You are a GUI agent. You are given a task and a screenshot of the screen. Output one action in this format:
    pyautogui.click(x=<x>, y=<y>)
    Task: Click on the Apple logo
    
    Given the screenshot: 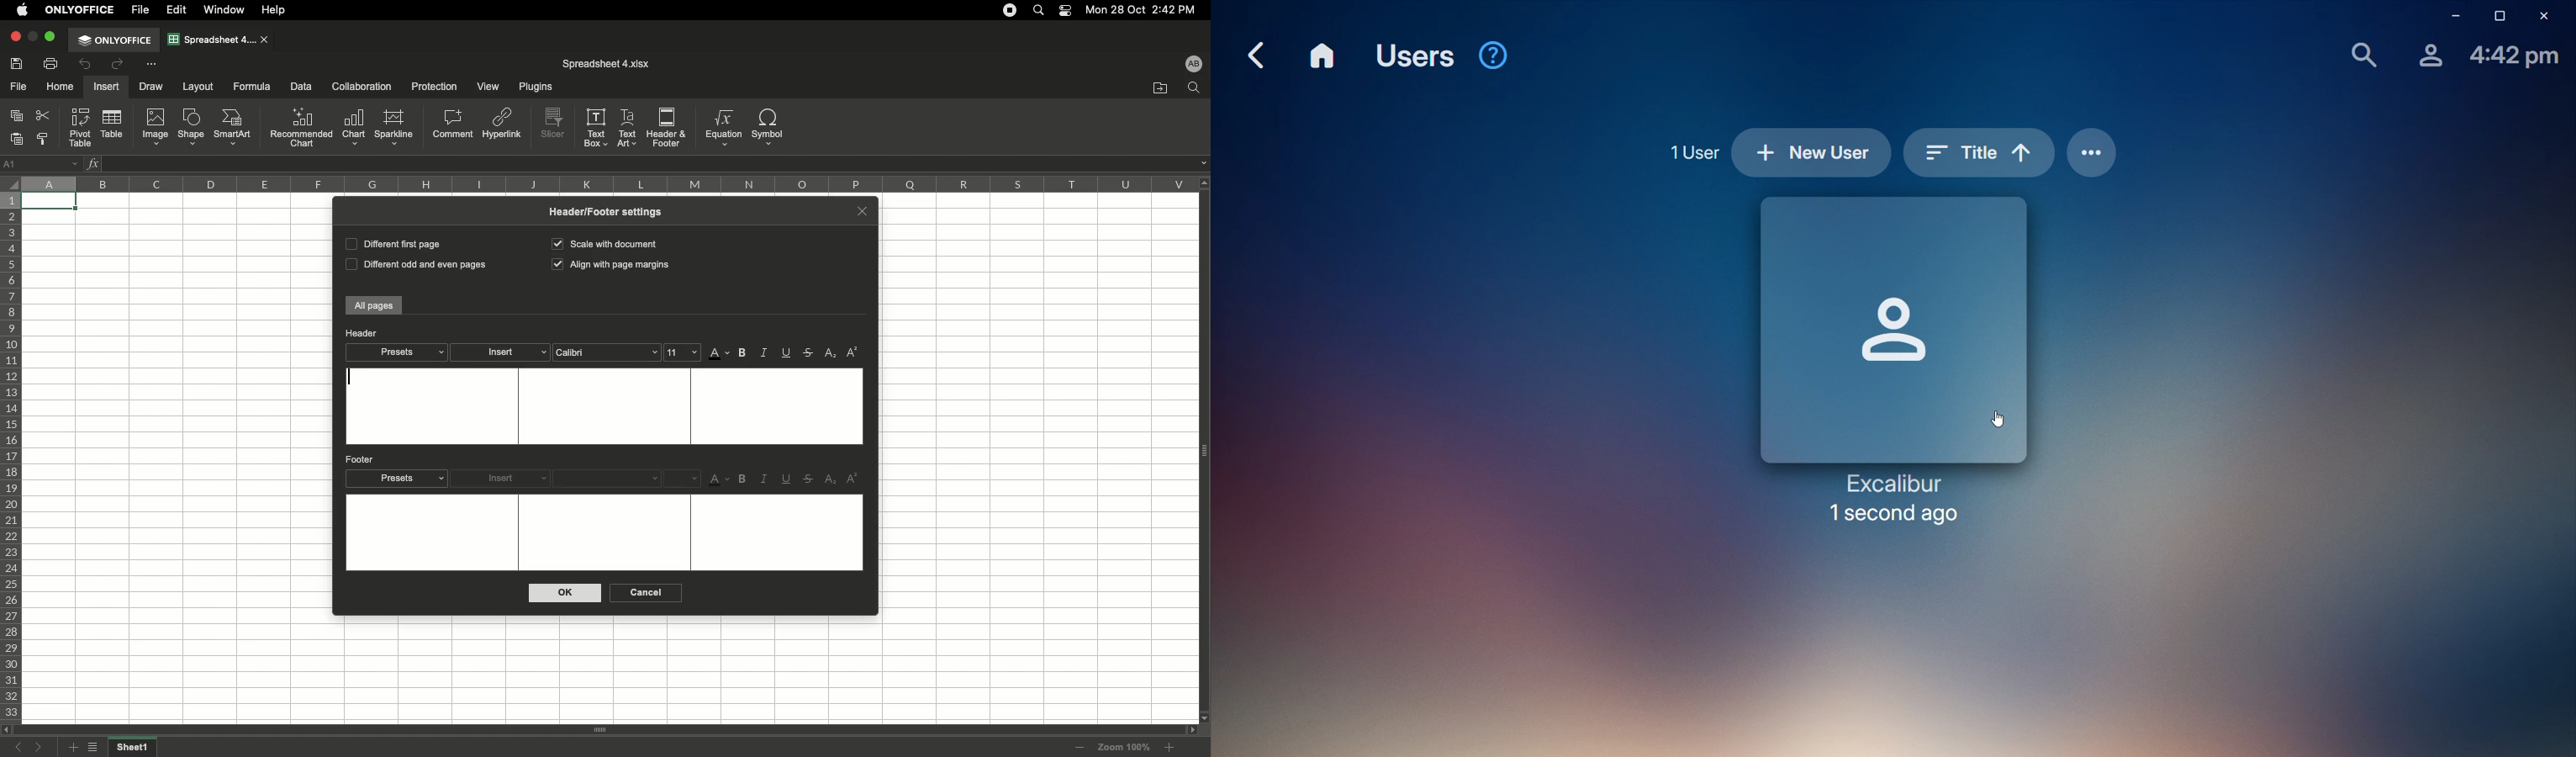 What is the action you would take?
    pyautogui.click(x=23, y=9)
    